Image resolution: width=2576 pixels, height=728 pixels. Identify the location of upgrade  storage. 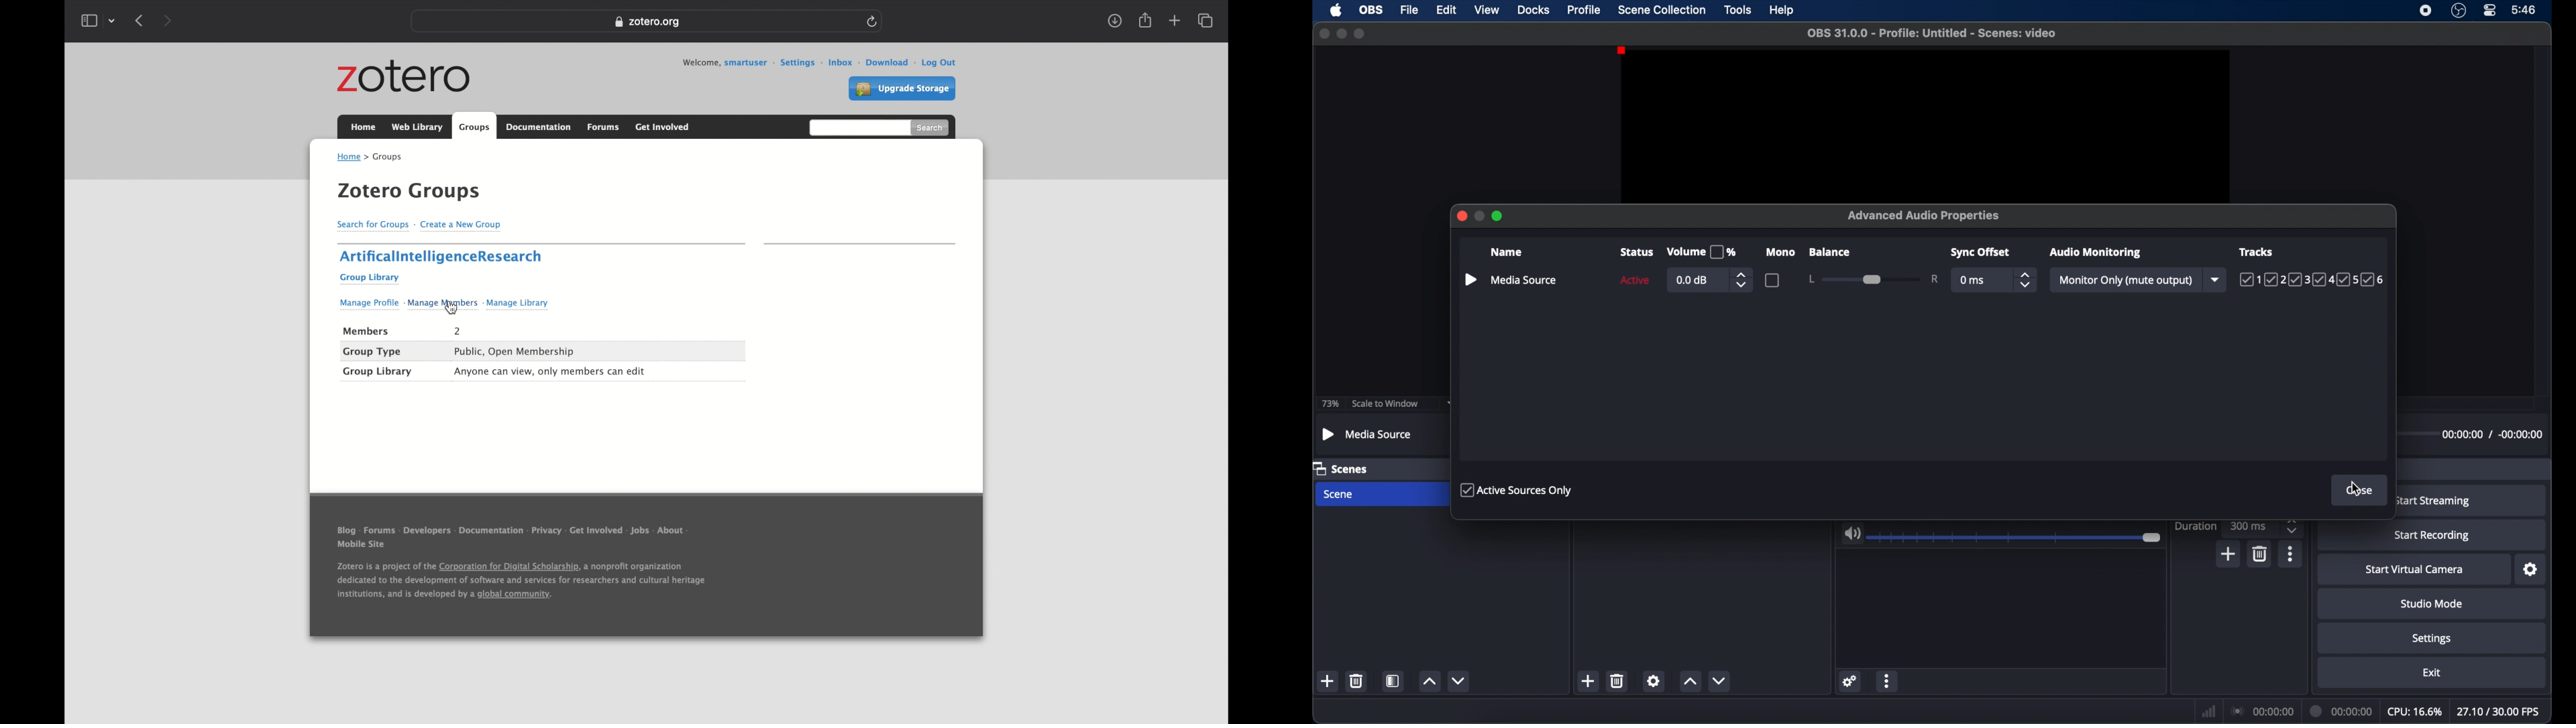
(902, 89).